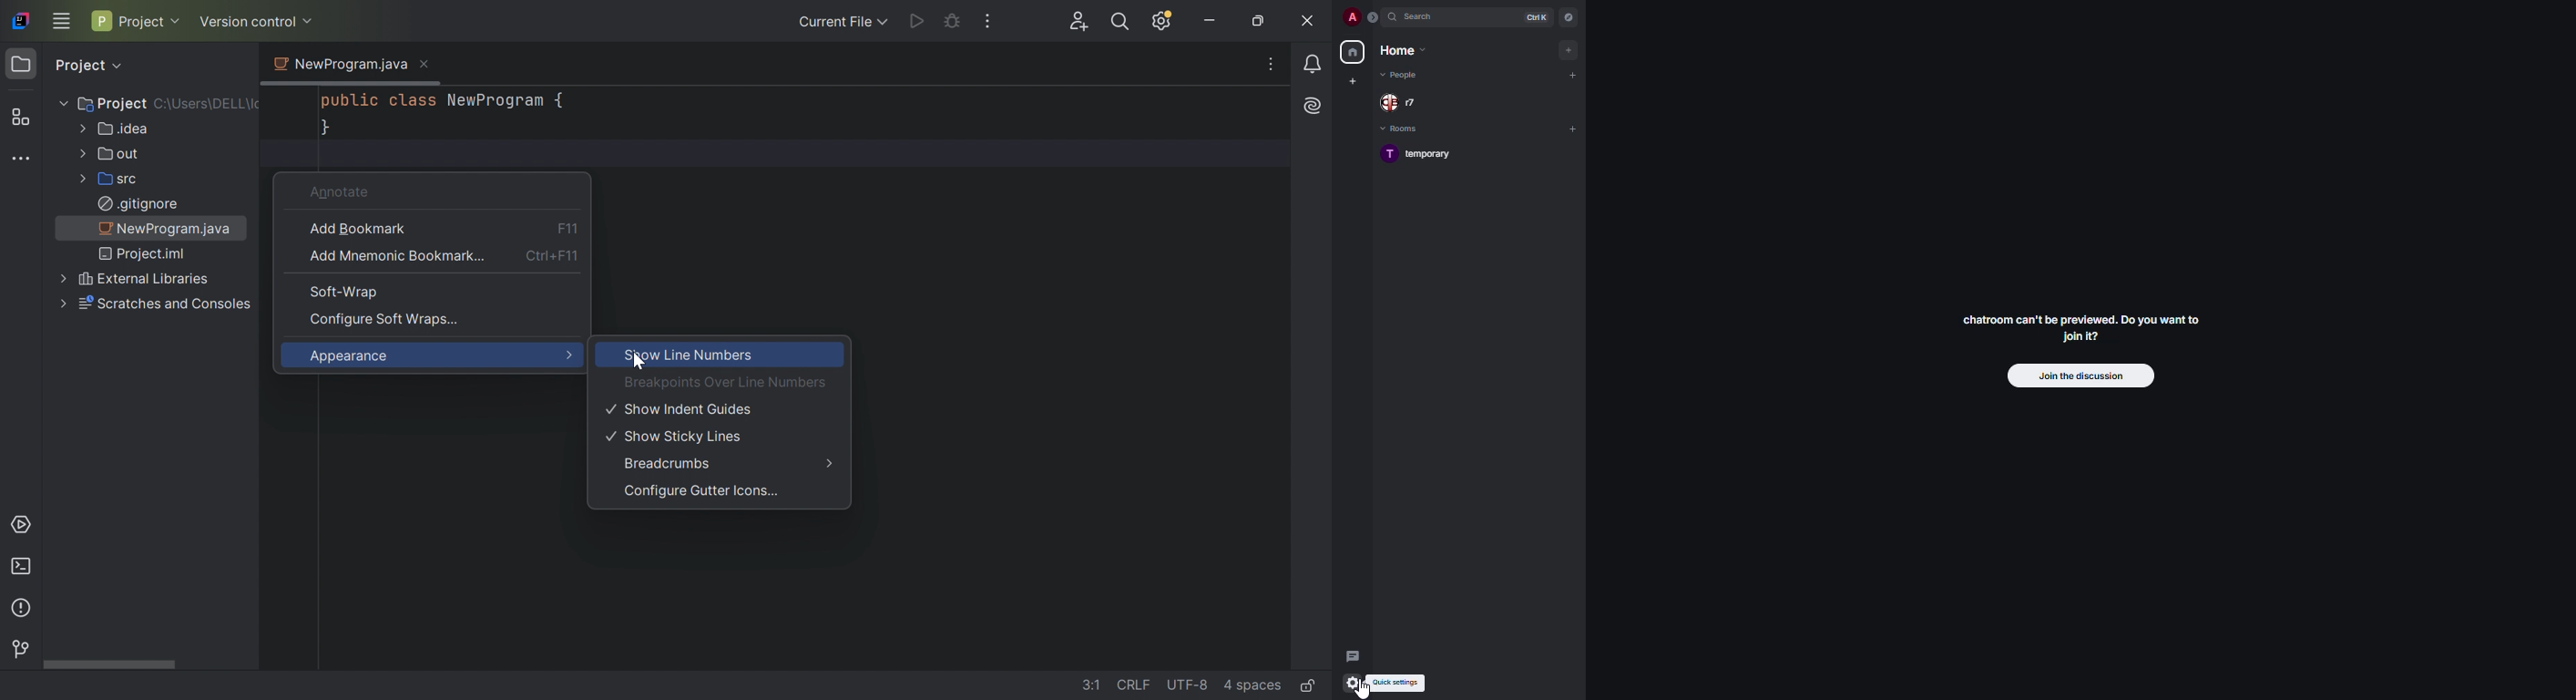 The height and width of the screenshot is (700, 2576). I want to click on home, so click(1406, 50).